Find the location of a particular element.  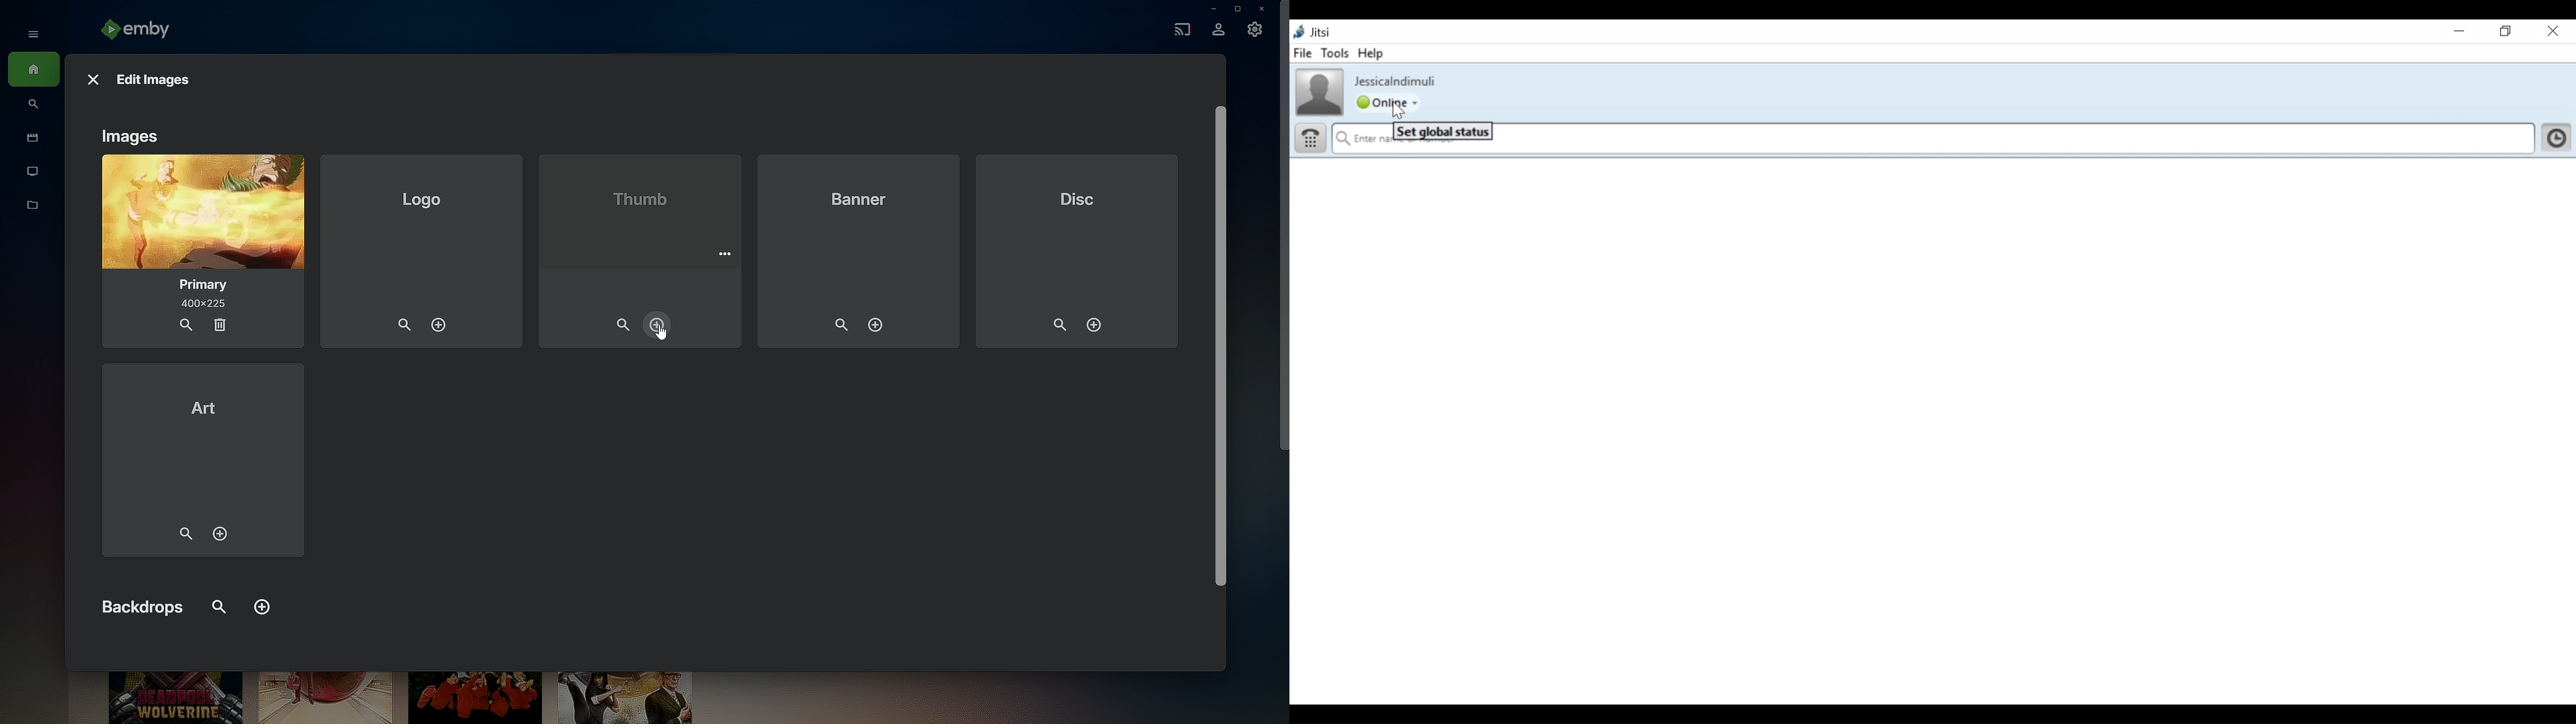

ID name is located at coordinates (1393, 80).